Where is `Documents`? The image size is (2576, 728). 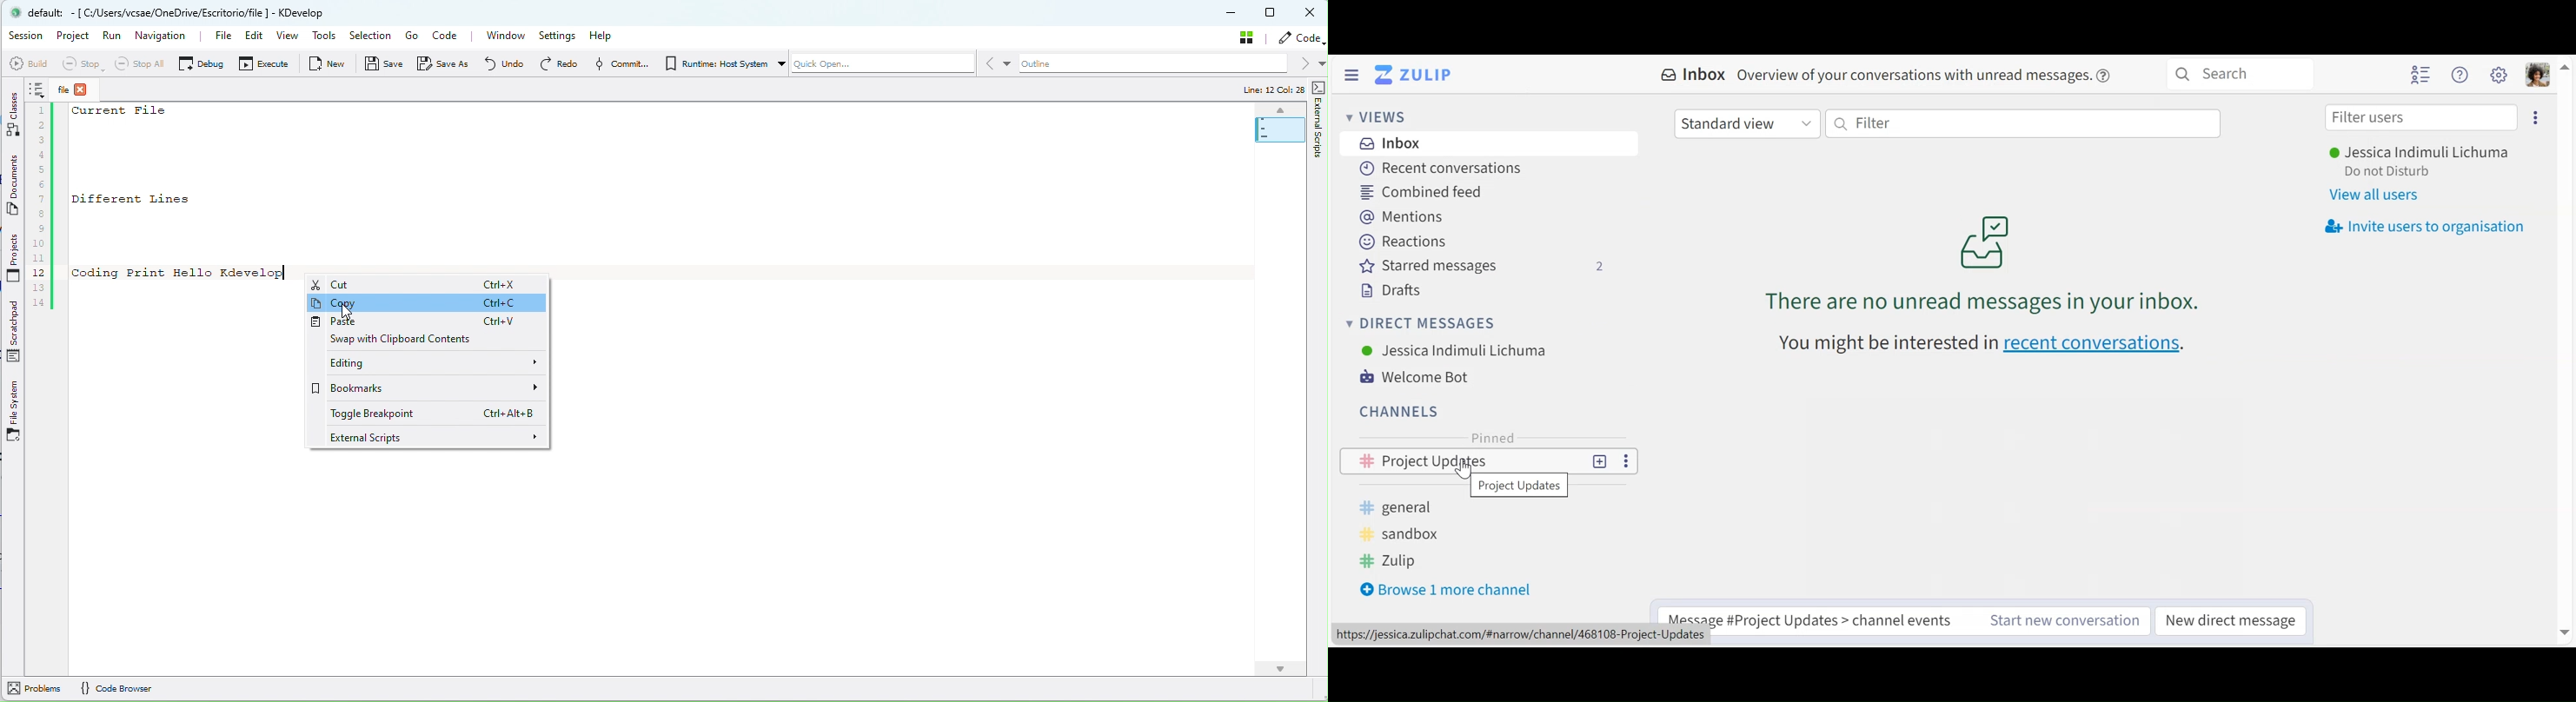 Documents is located at coordinates (15, 188).